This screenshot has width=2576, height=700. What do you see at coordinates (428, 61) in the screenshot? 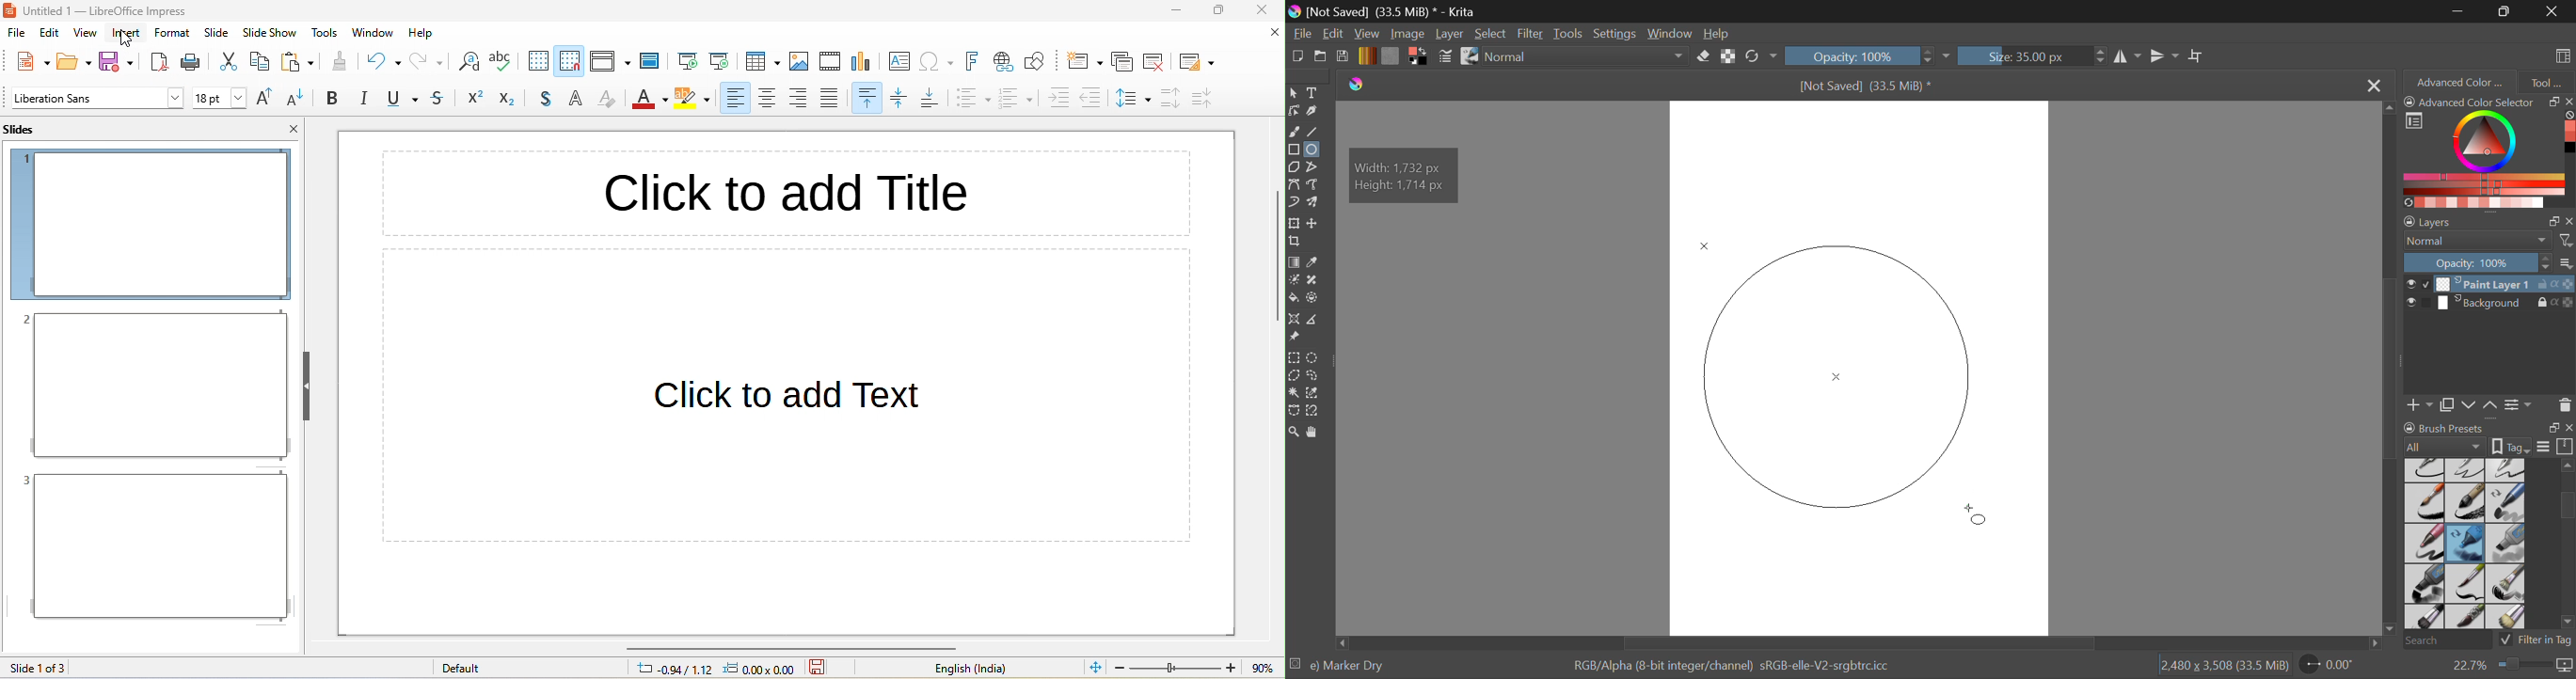
I see `redo` at bounding box center [428, 61].